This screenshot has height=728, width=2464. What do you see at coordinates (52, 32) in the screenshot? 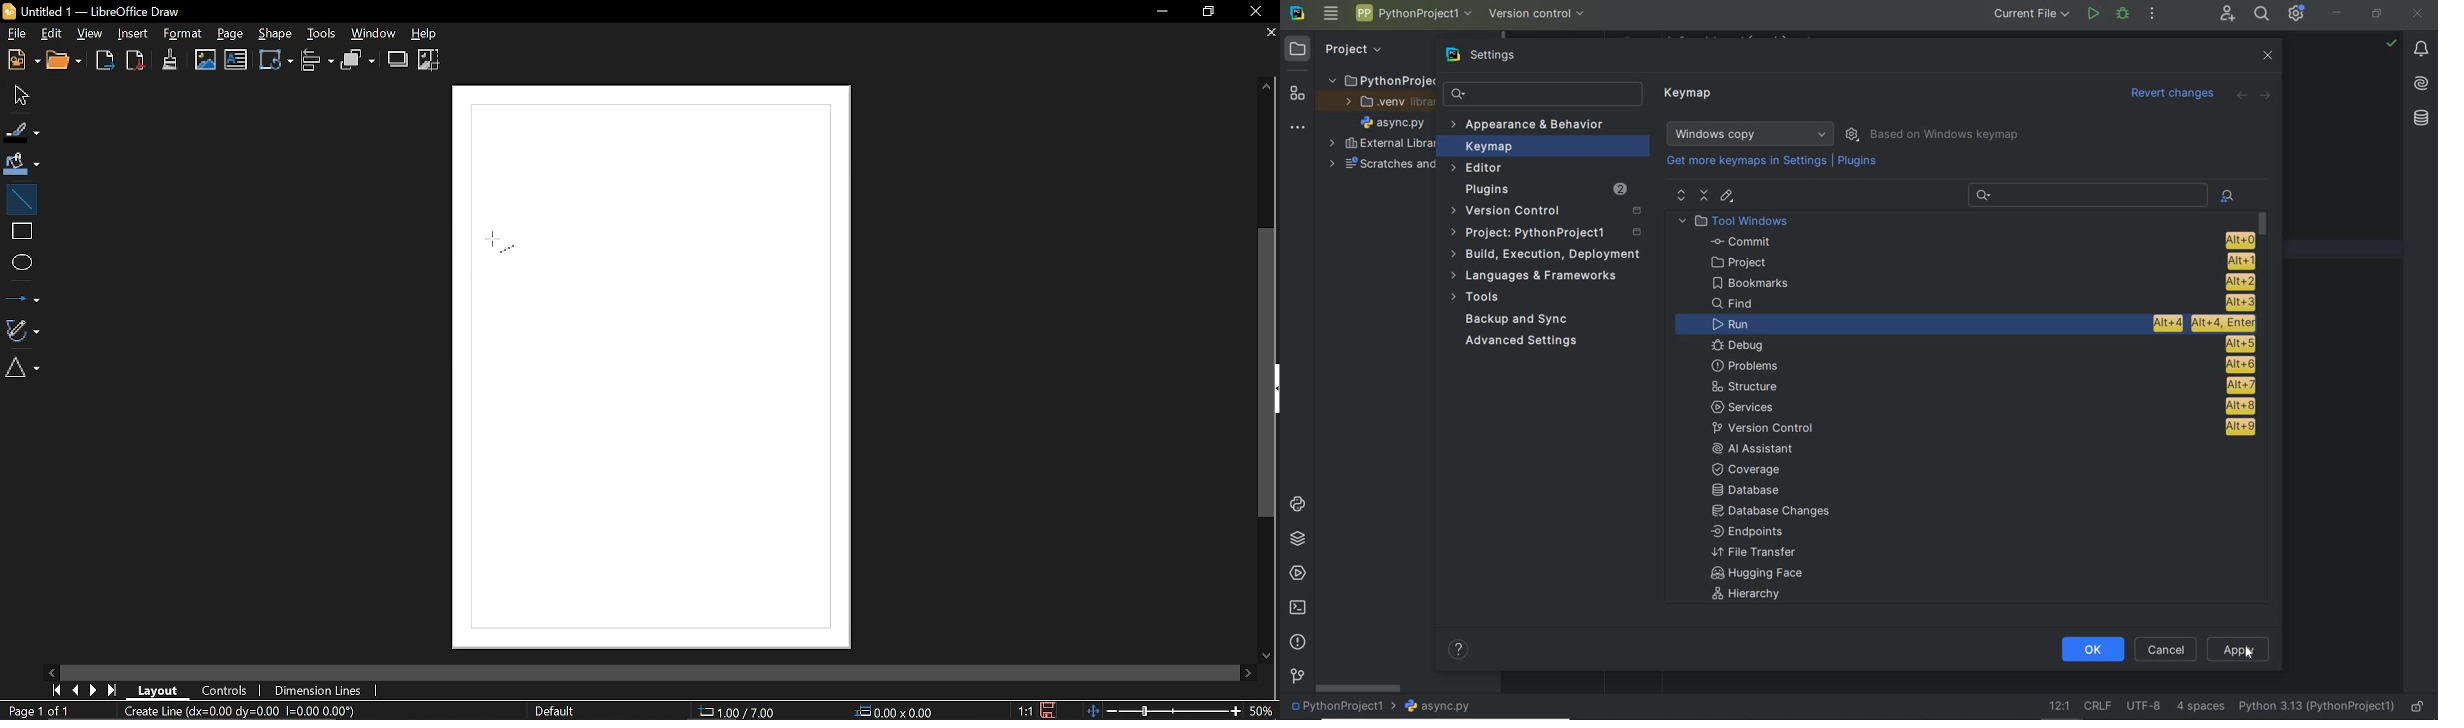
I see `Edit` at bounding box center [52, 32].